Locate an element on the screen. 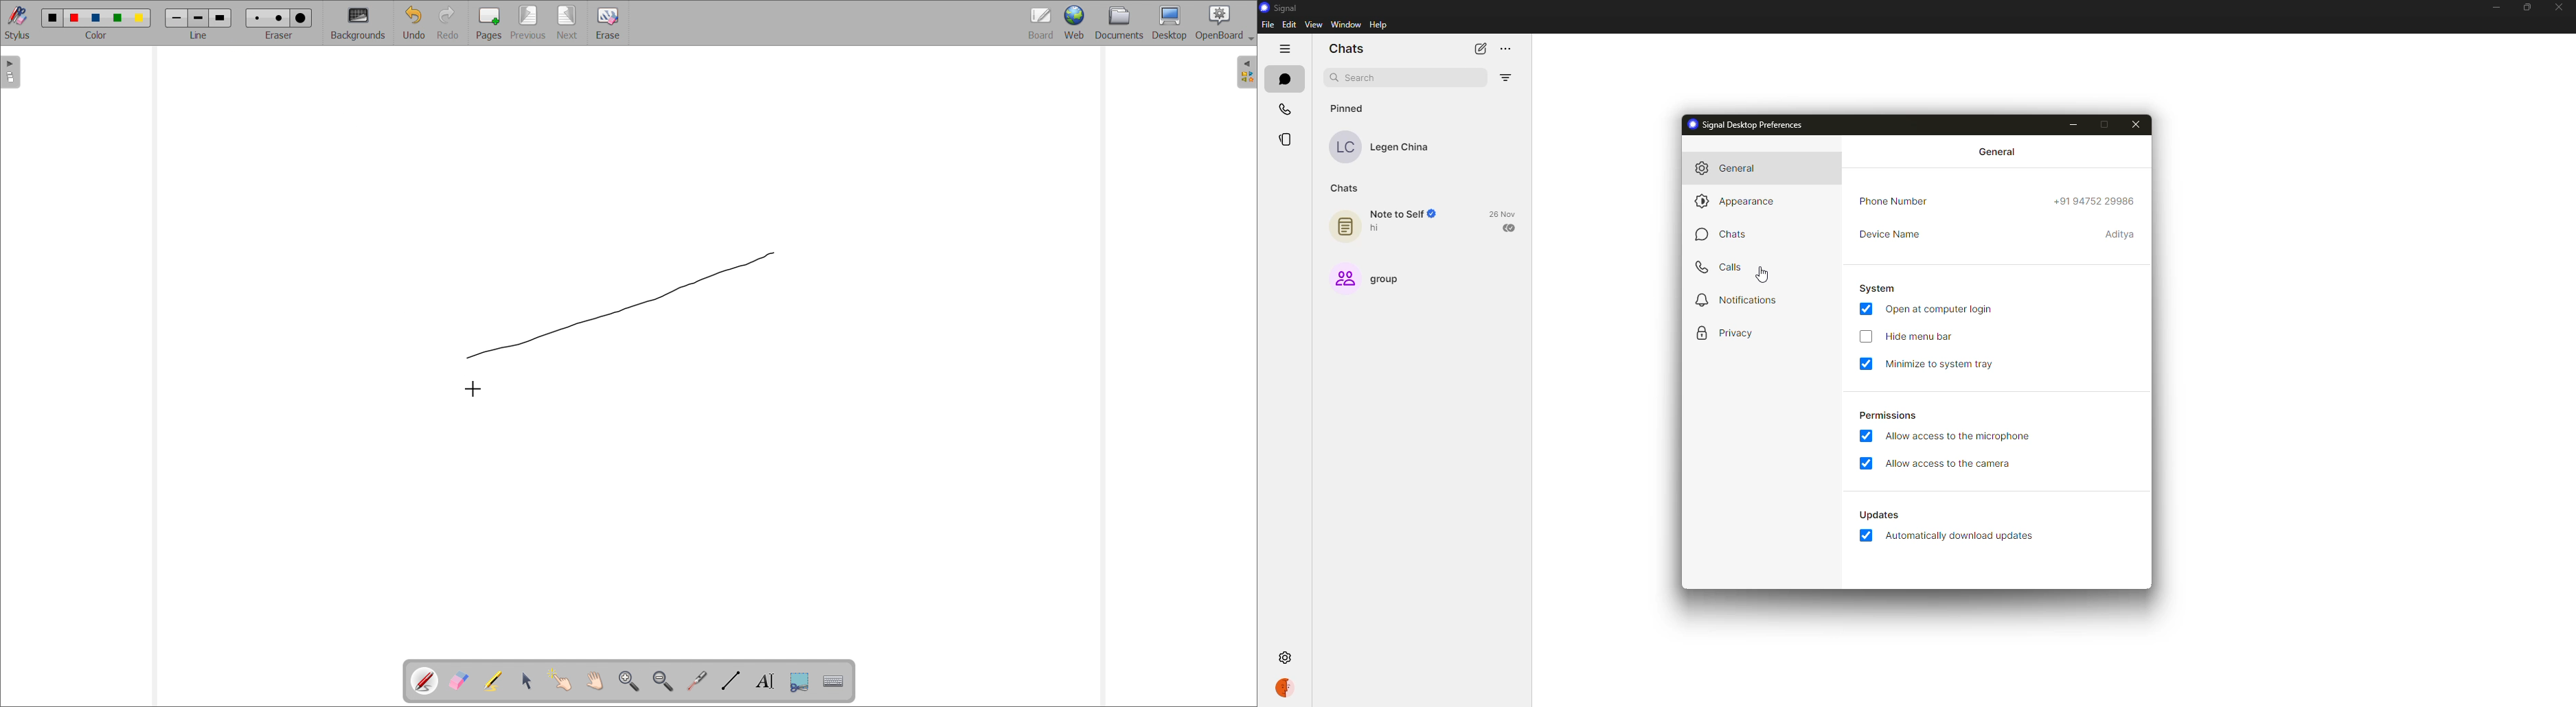  new chat is located at coordinates (1477, 48).